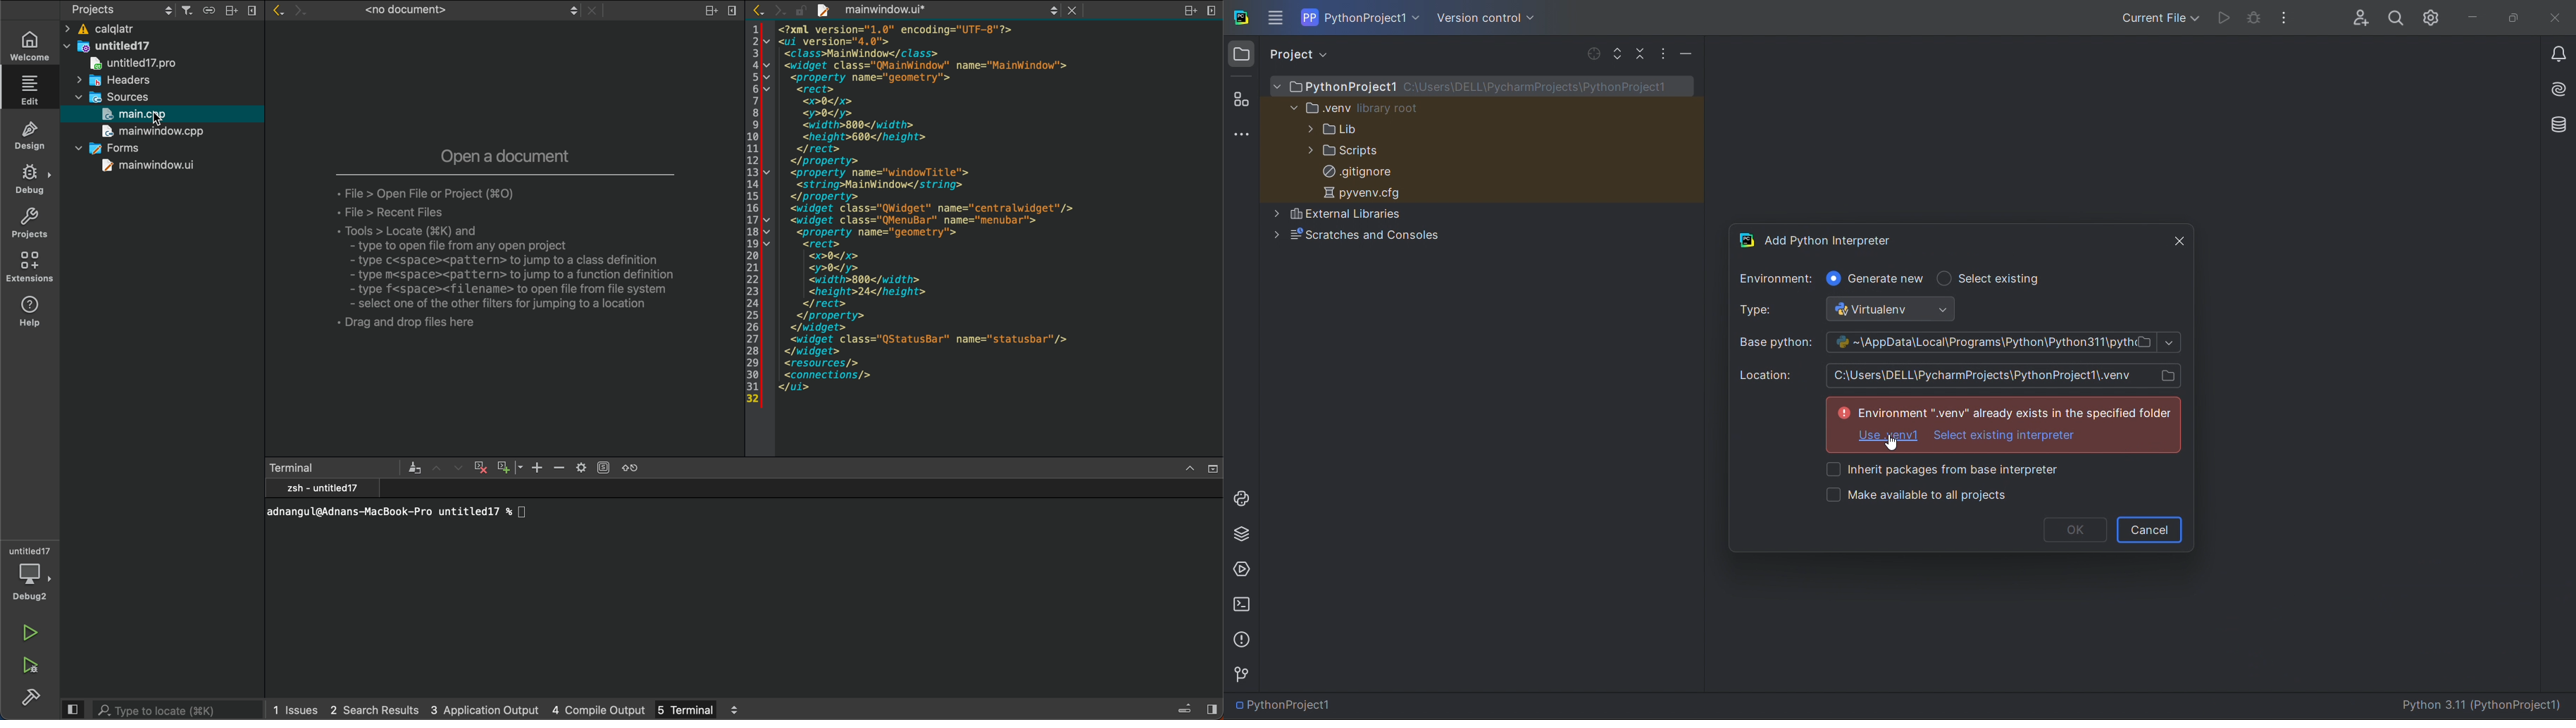  I want to click on help, so click(31, 313).